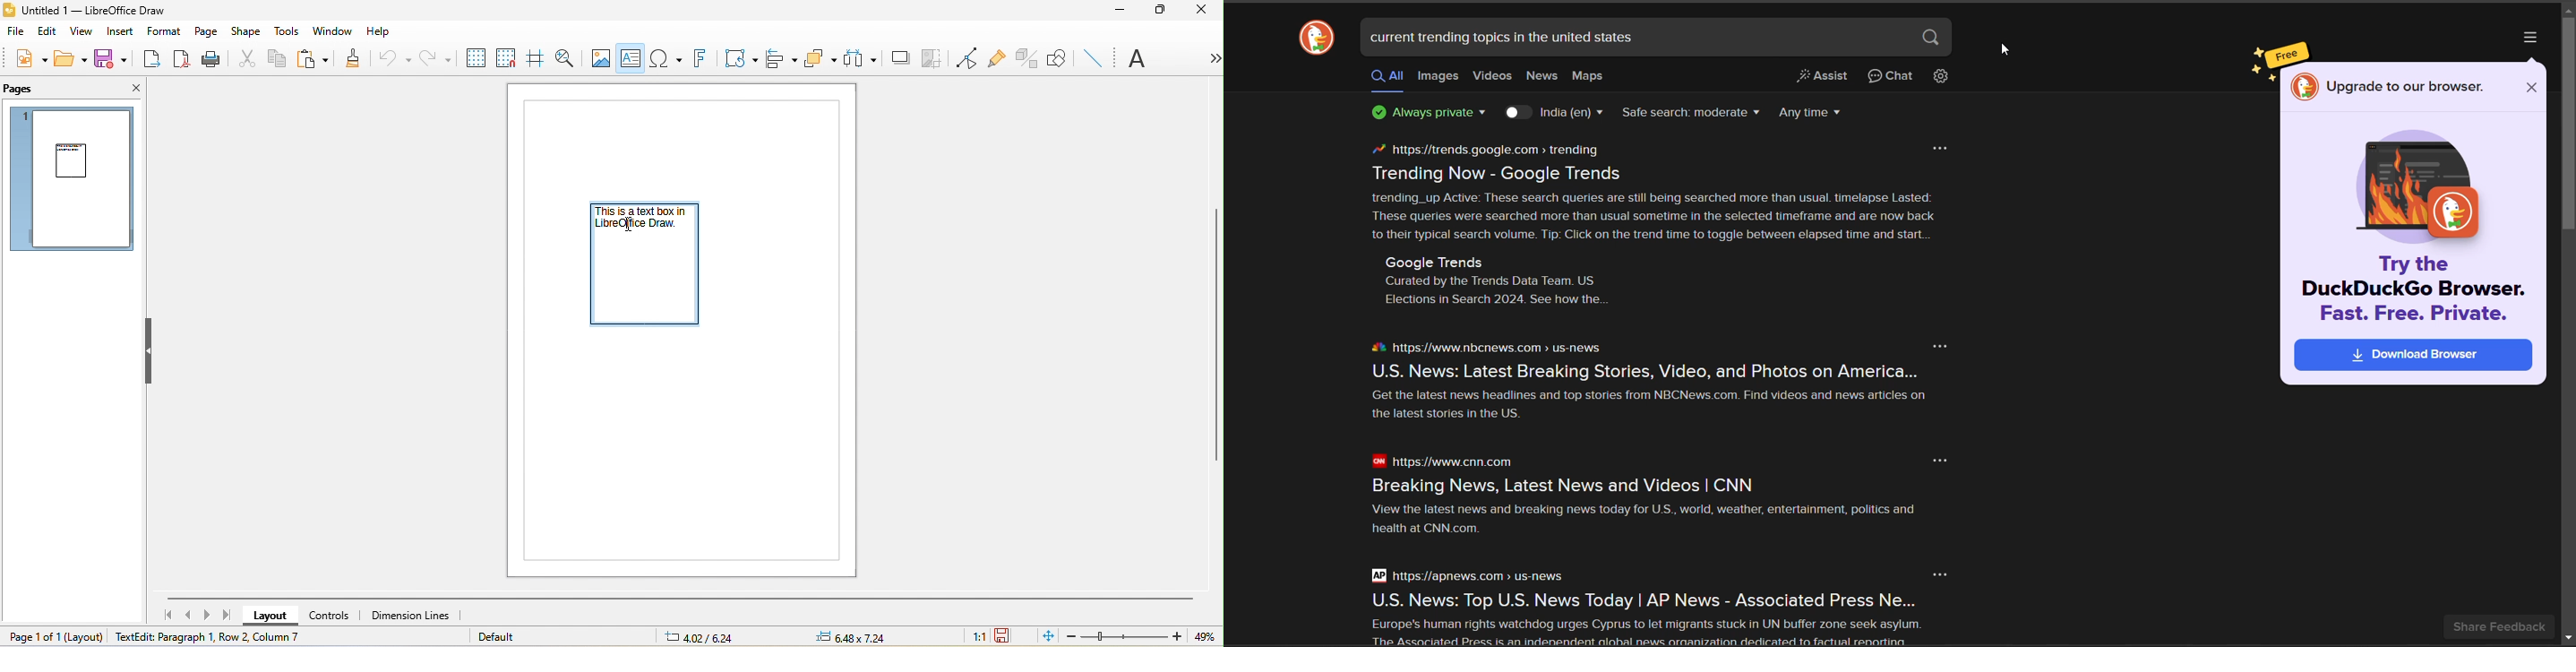  What do you see at coordinates (398, 58) in the screenshot?
I see `undo` at bounding box center [398, 58].